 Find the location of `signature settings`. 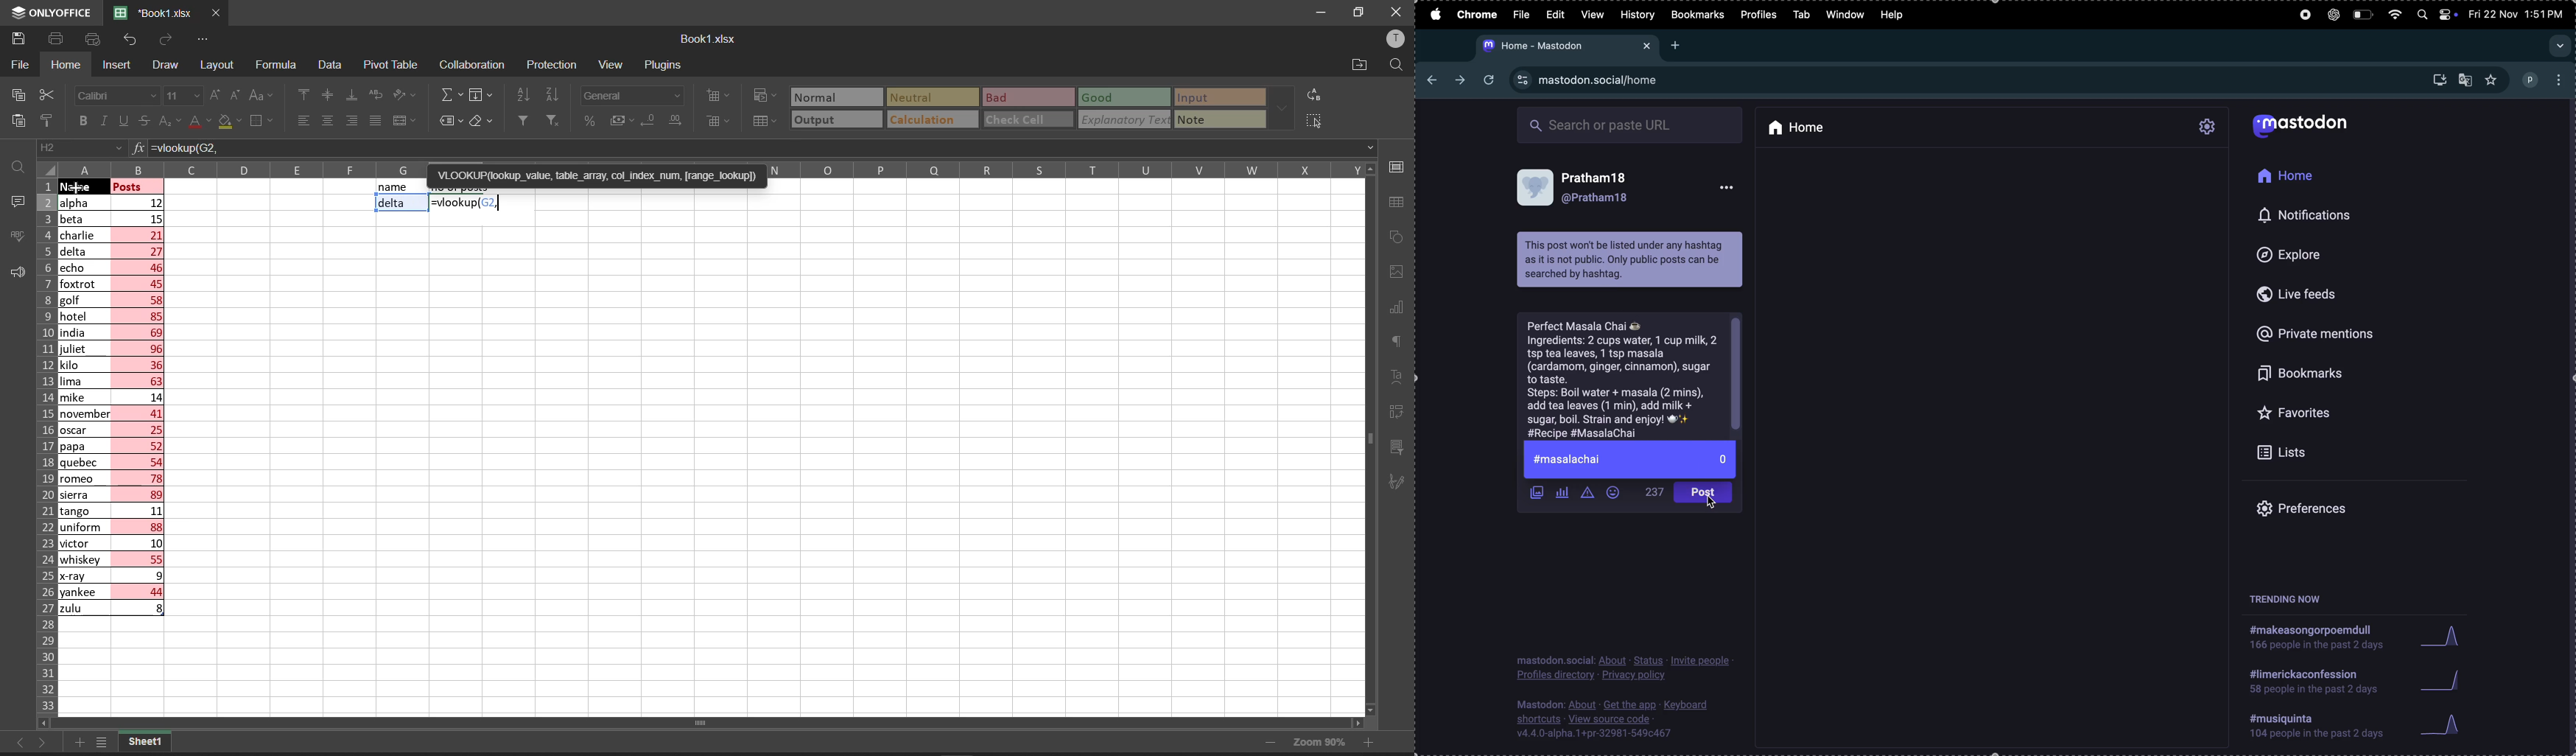

signature settings is located at coordinates (1401, 480).